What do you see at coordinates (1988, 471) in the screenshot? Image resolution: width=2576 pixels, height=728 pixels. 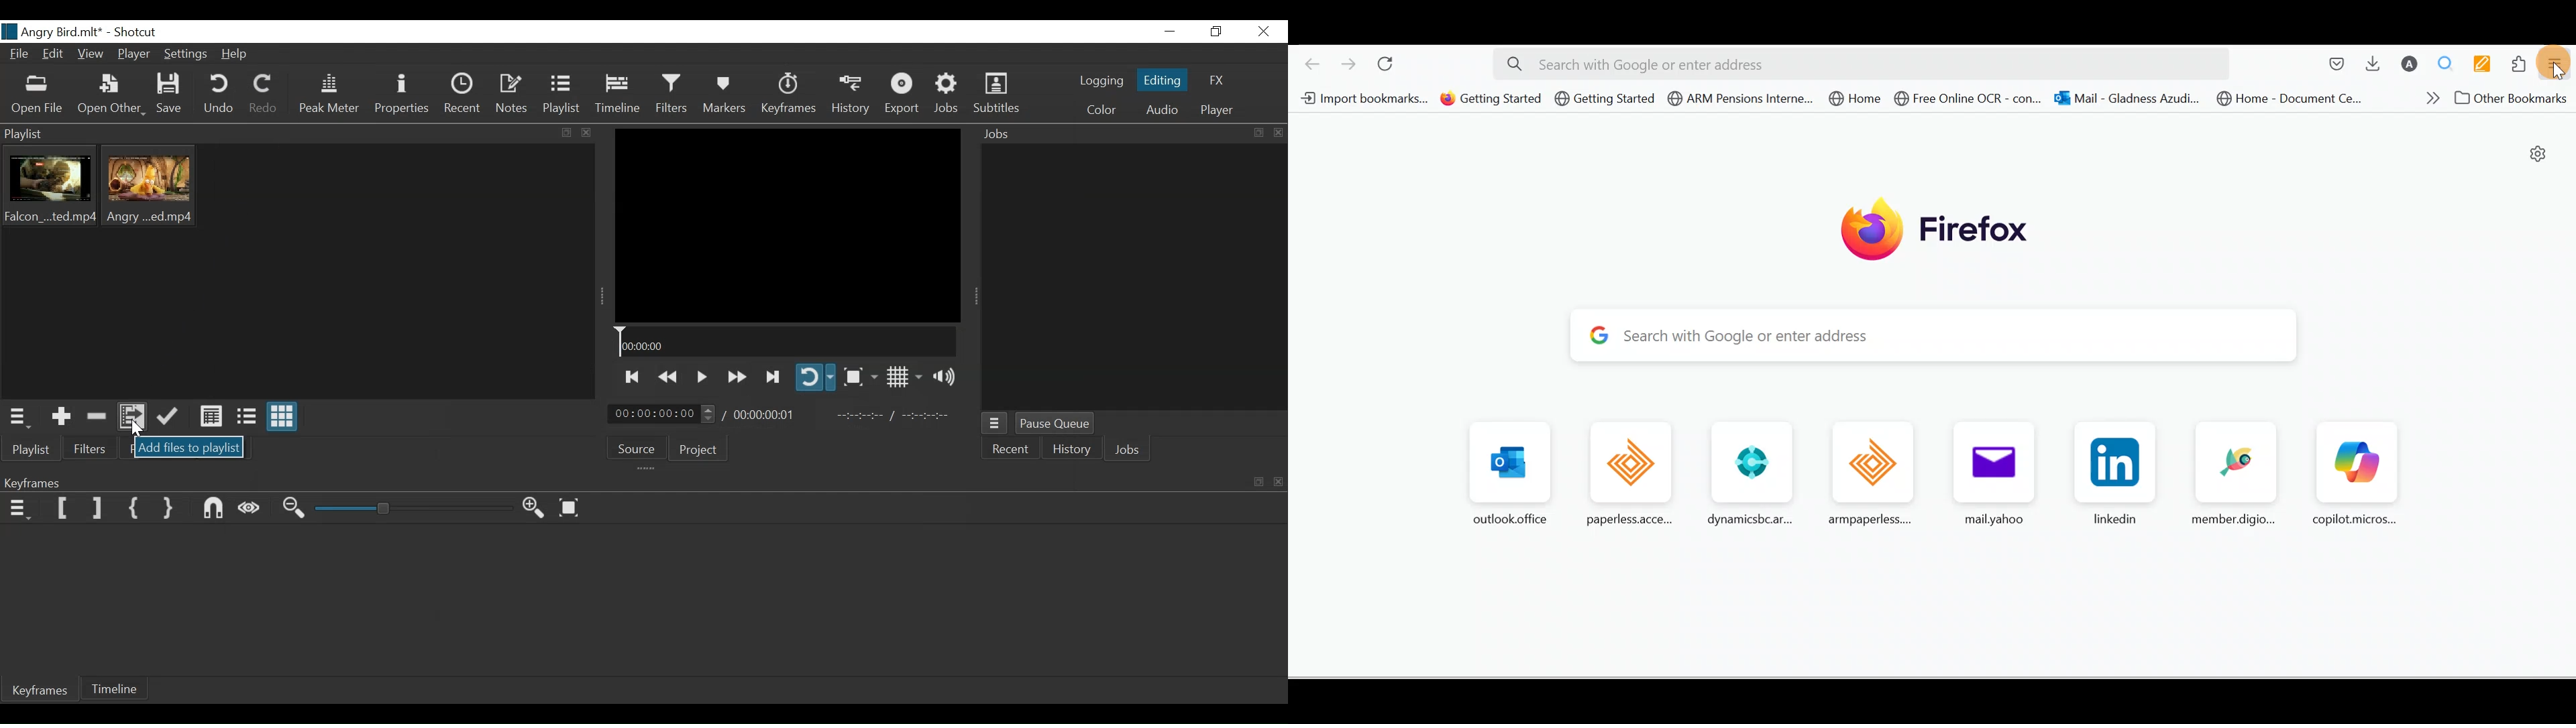 I see `Frequently browsed page` at bounding box center [1988, 471].